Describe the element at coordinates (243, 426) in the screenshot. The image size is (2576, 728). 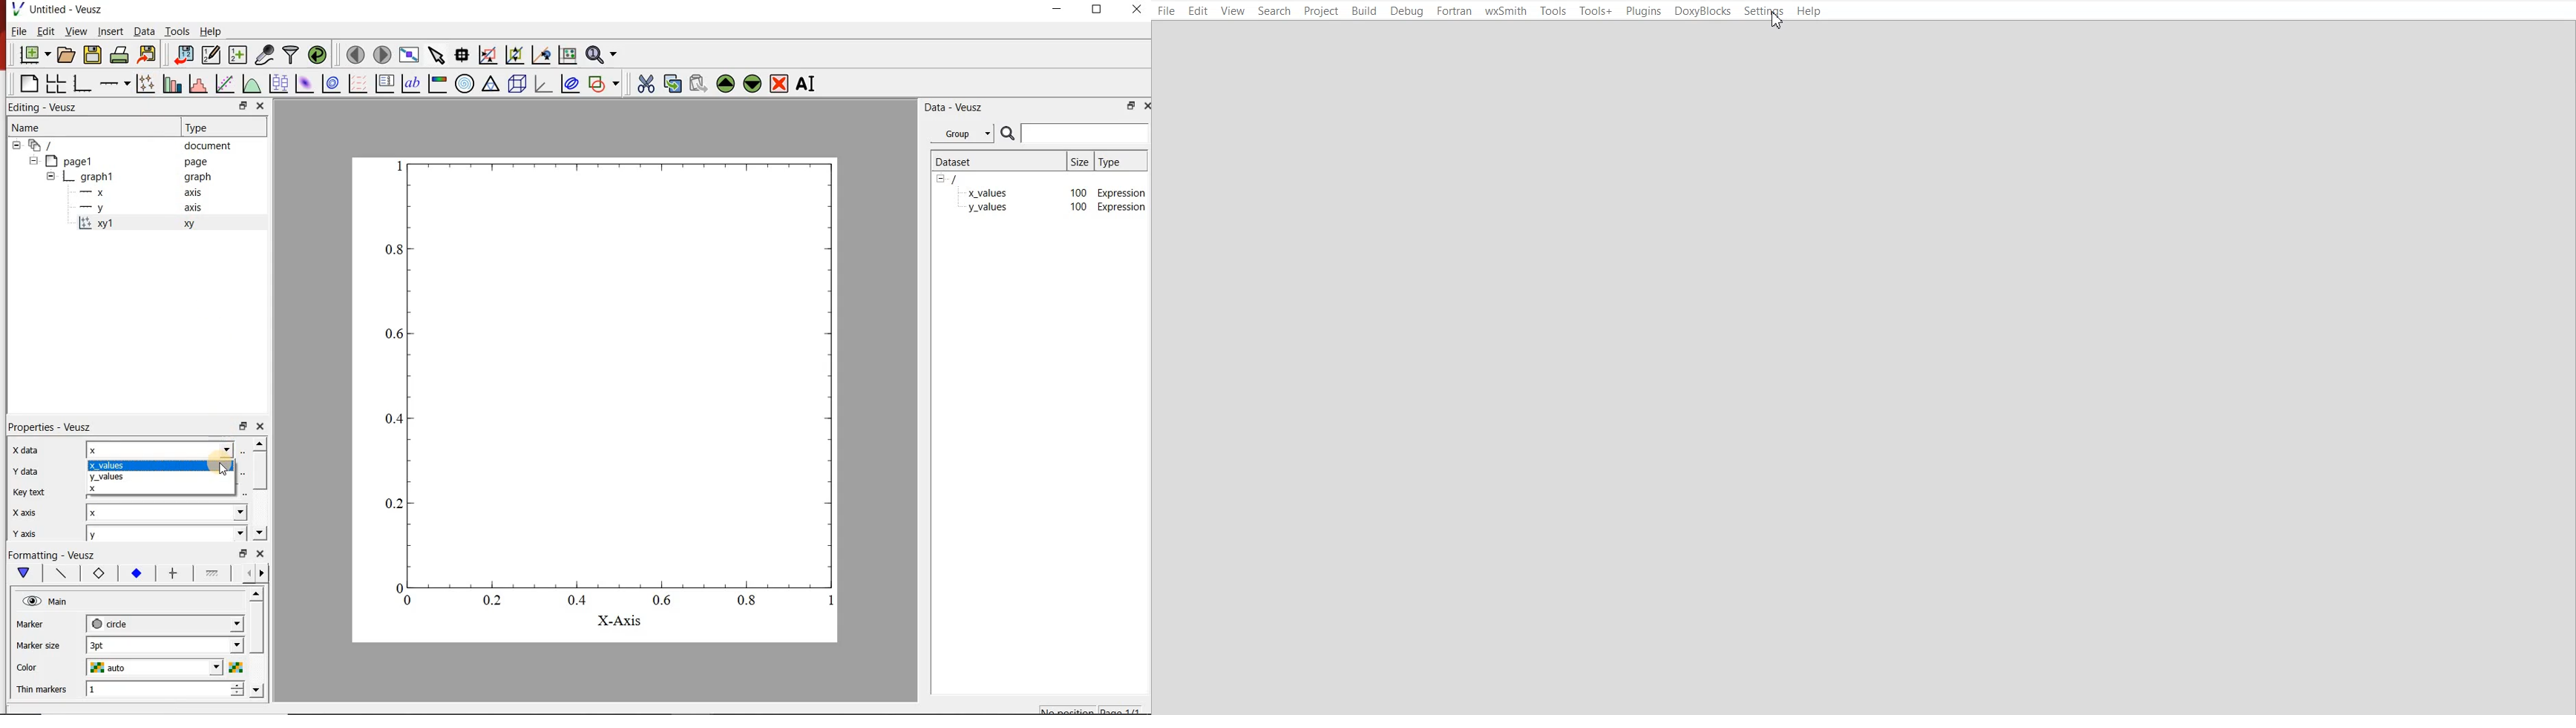
I see `restore down` at that location.